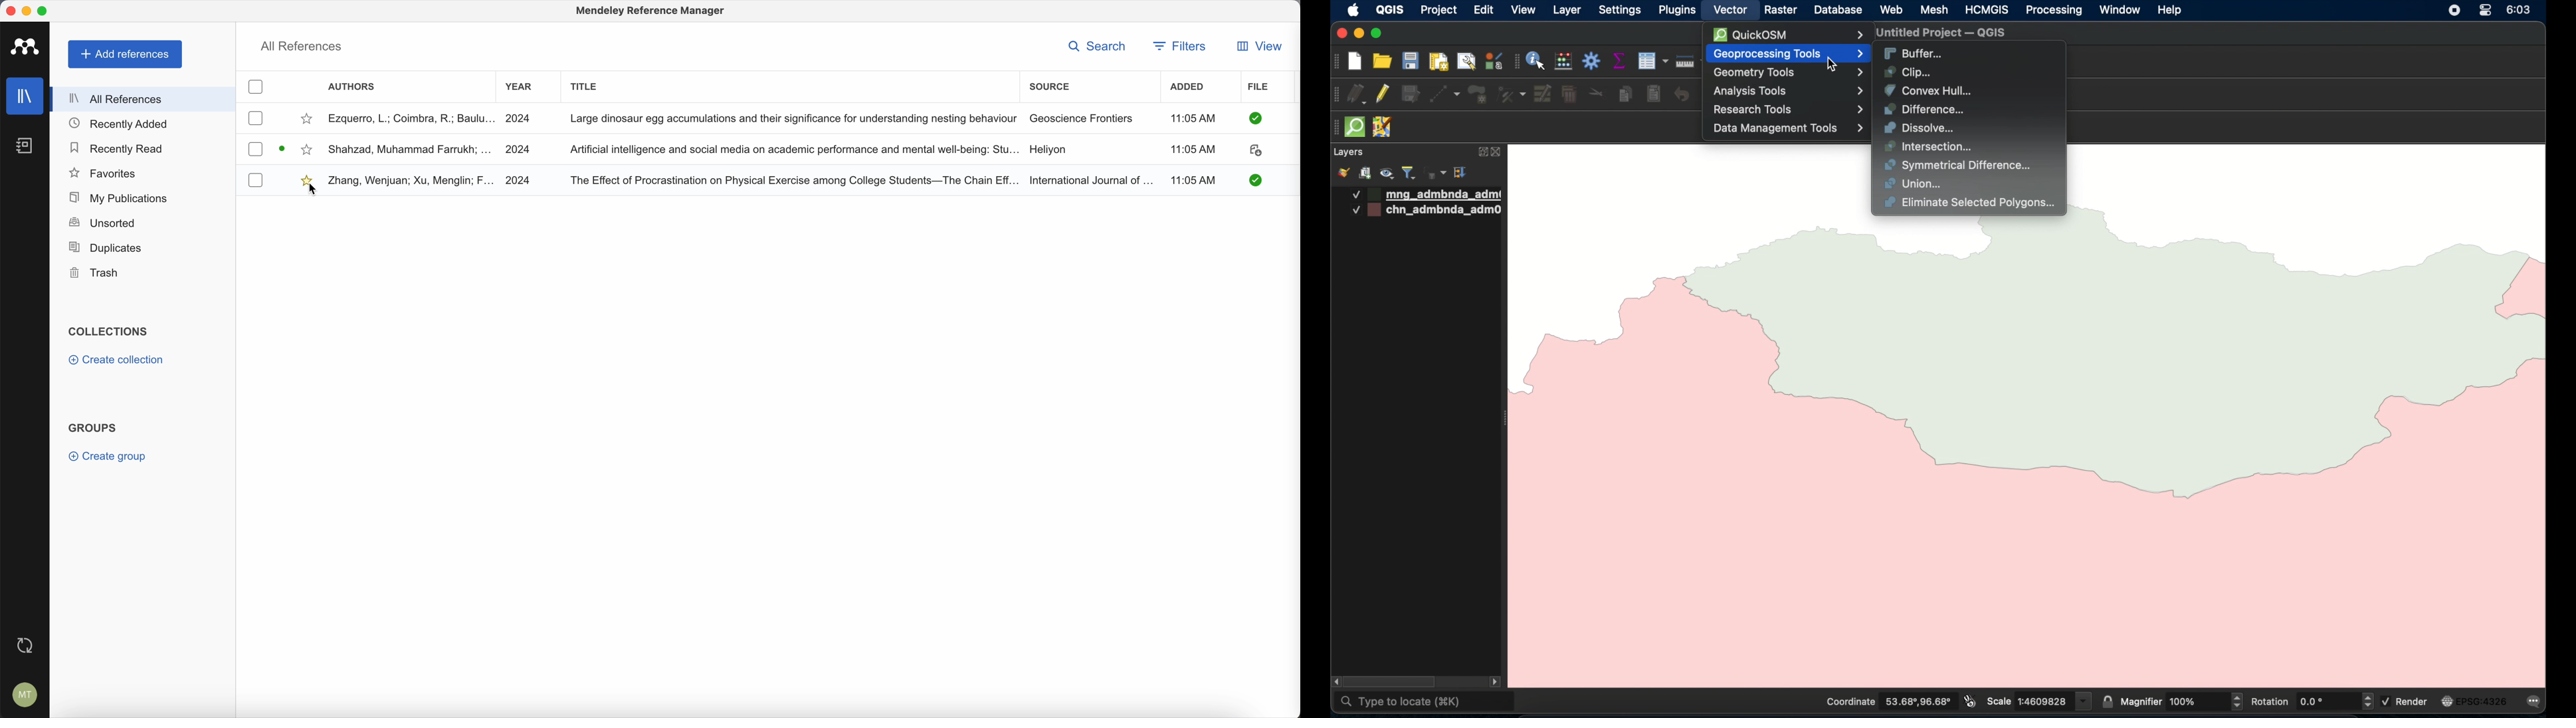 The height and width of the screenshot is (728, 2576). Describe the element at coordinates (1493, 60) in the screenshot. I see `styling manager` at that location.